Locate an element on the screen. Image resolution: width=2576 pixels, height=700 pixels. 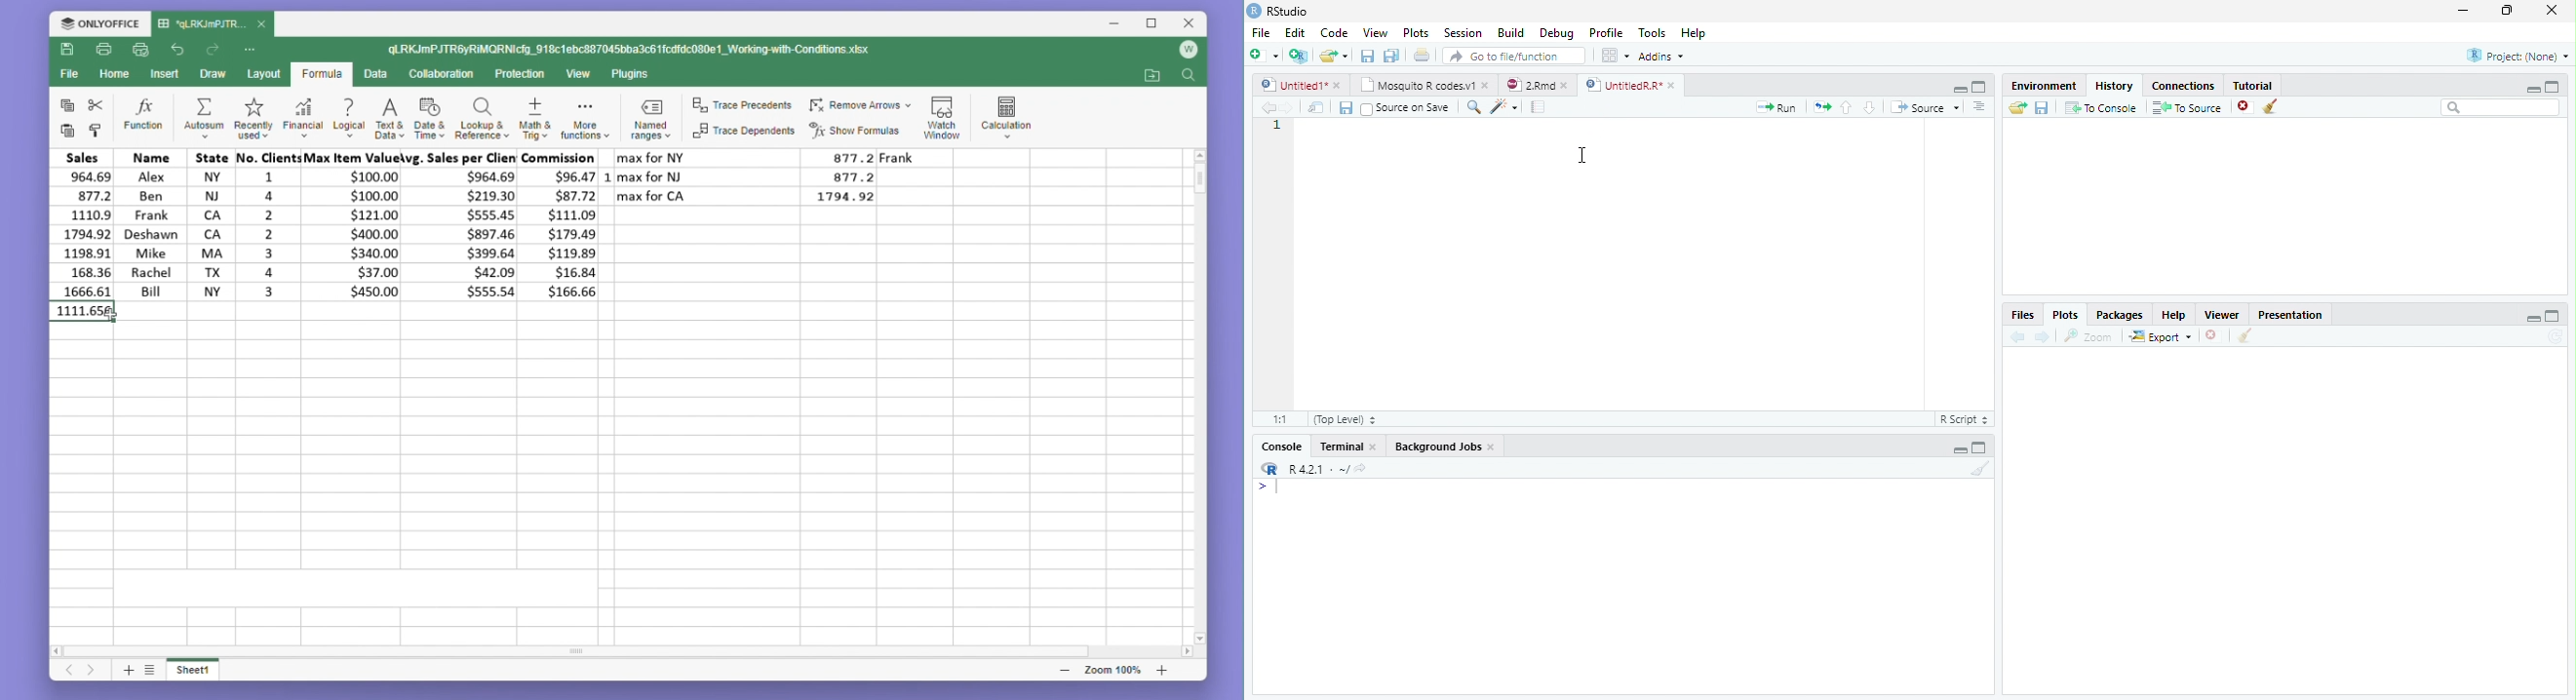
View current directory is located at coordinates (1362, 469).